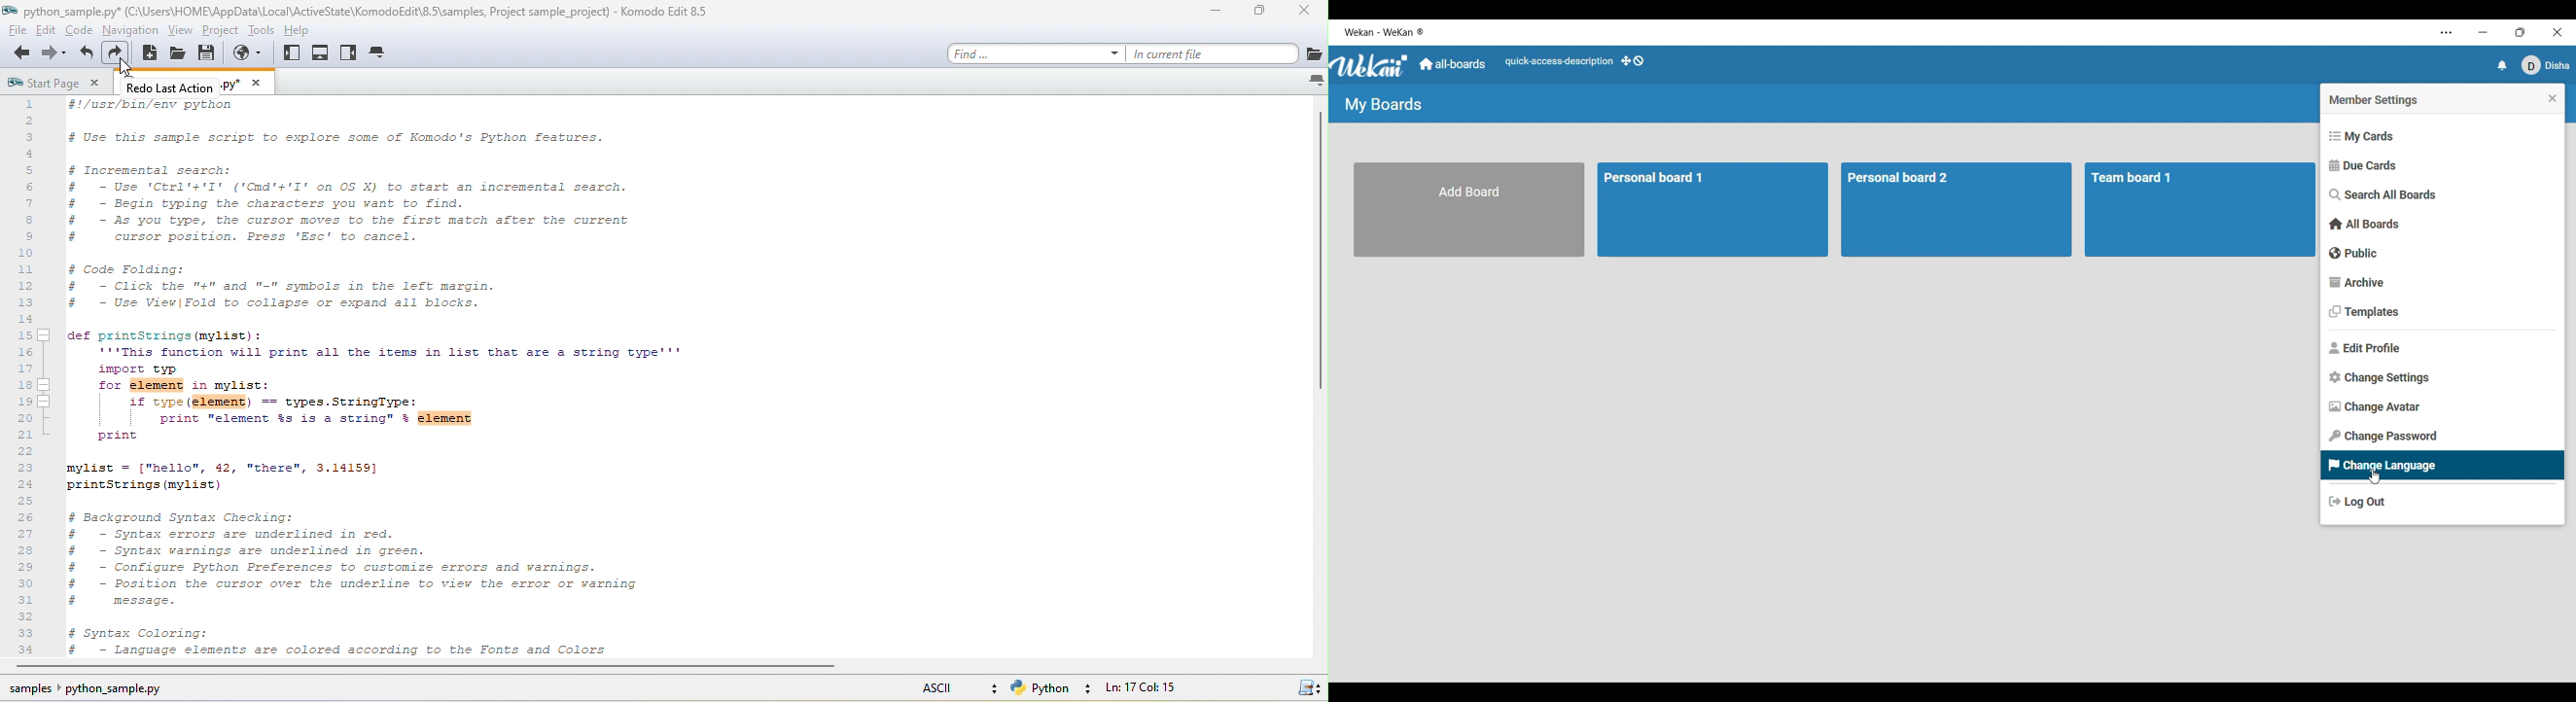 This screenshot has width=2576, height=728. What do you see at coordinates (45, 31) in the screenshot?
I see `edit` at bounding box center [45, 31].